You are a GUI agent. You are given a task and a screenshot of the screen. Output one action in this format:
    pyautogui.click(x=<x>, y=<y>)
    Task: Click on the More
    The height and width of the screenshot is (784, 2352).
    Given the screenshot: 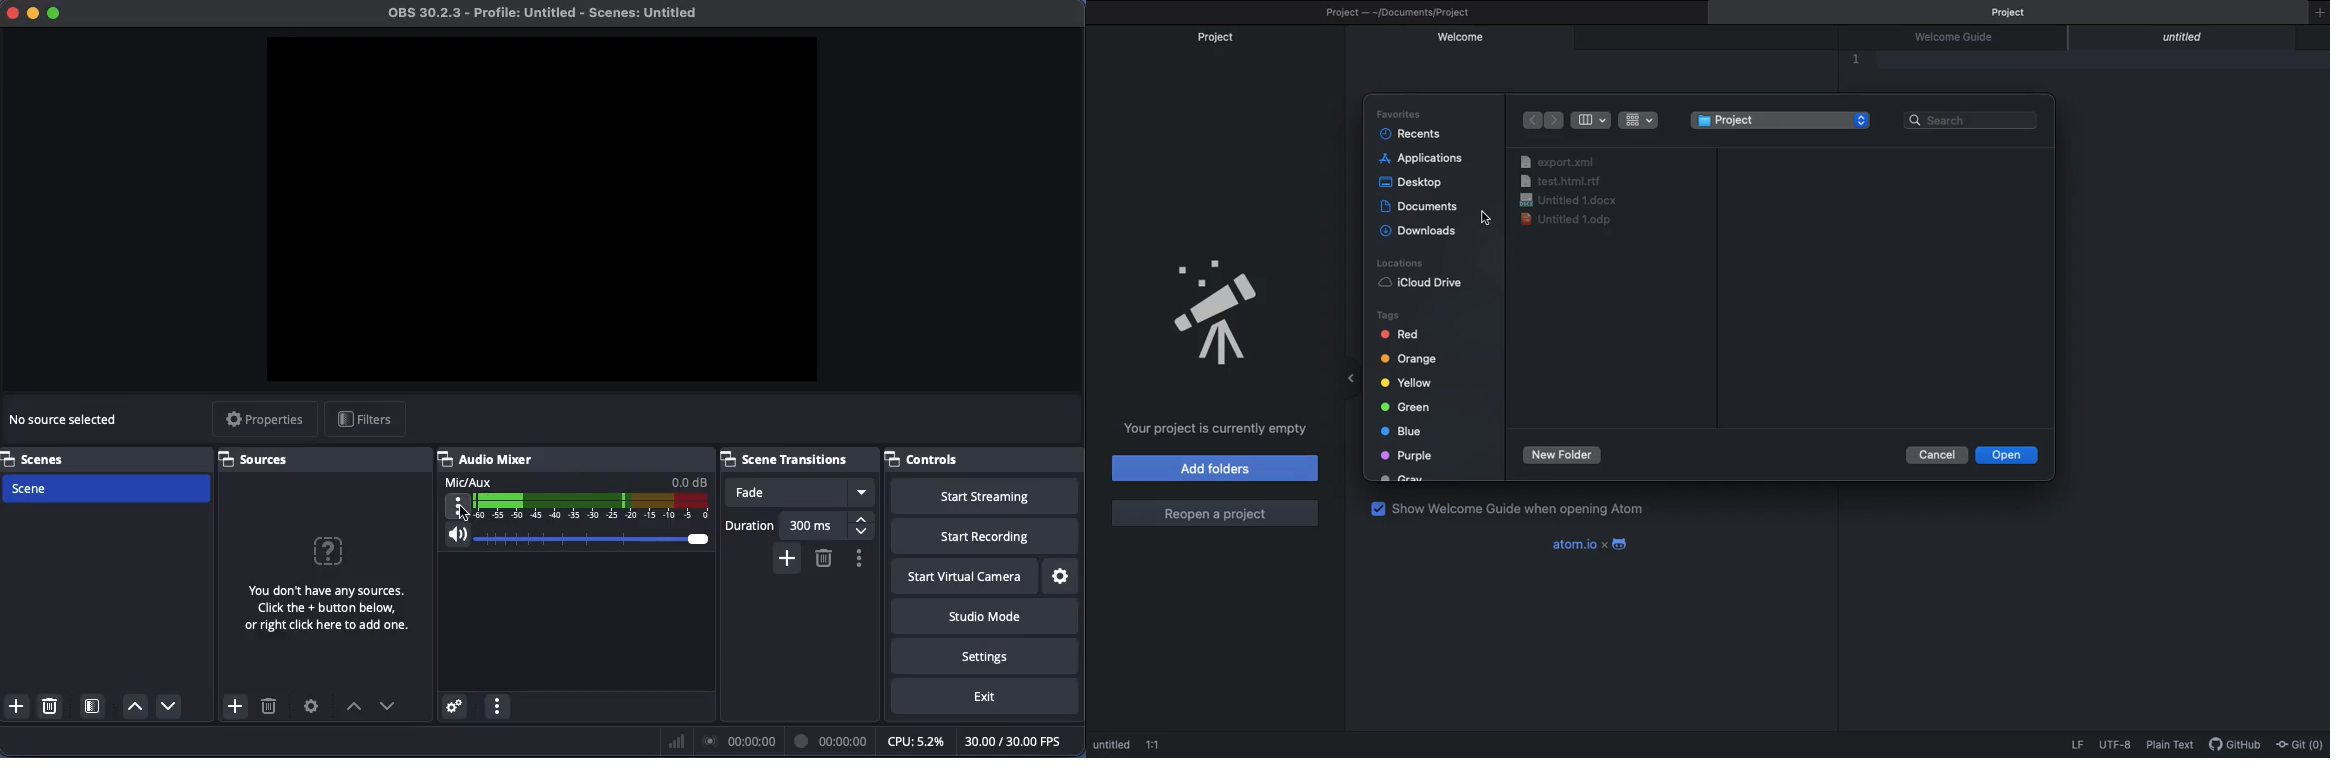 What is the action you would take?
    pyautogui.click(x=458, y=507)
    